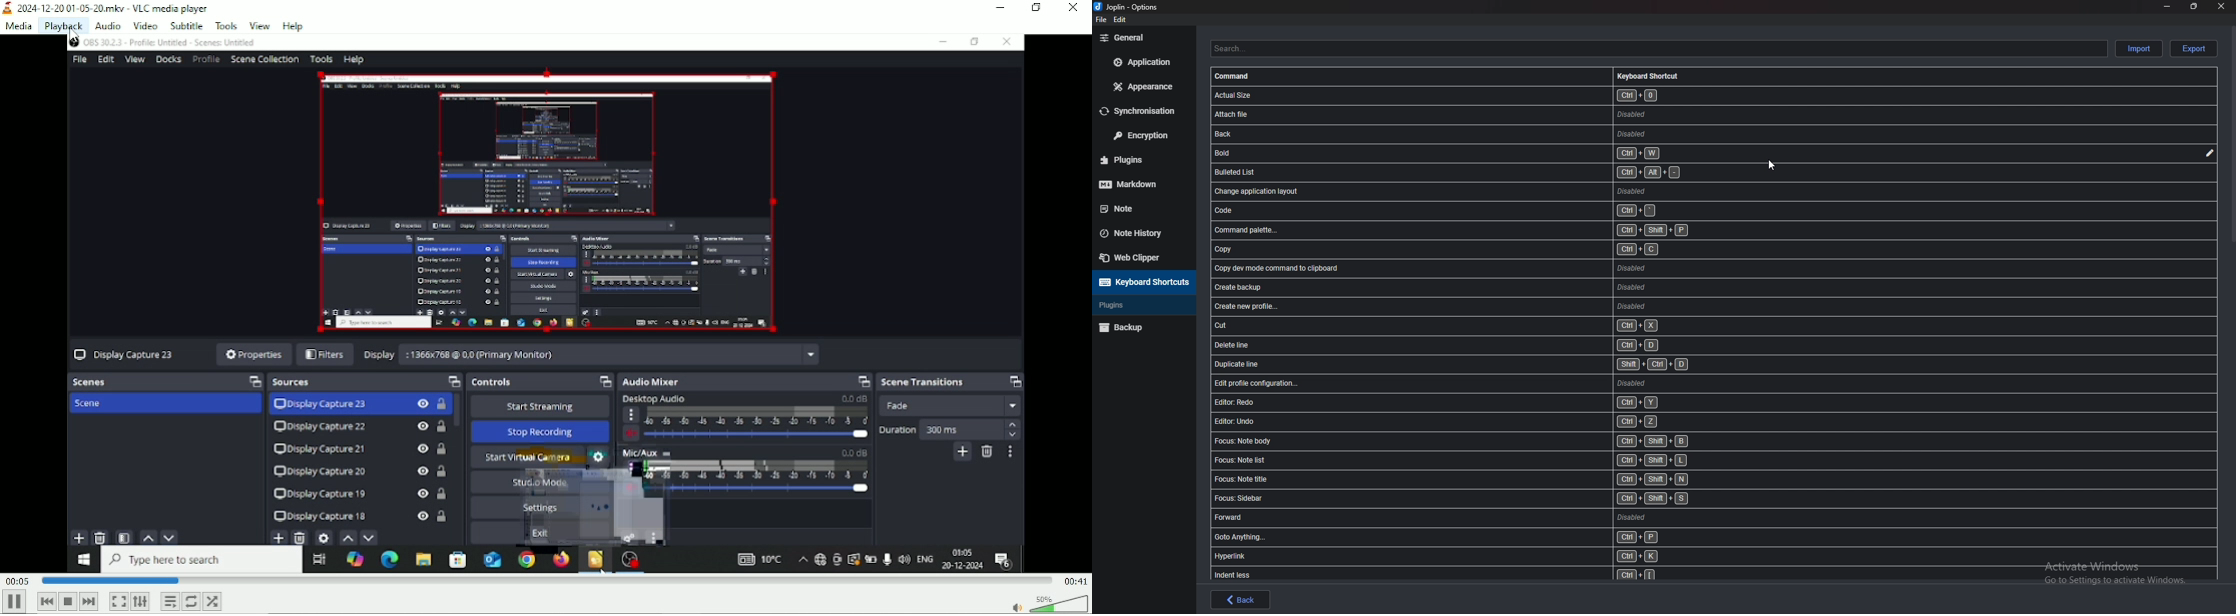 Image resolution: width=2240 pixels, height=616 pixels. I want to click on shortcut, so click(1450, 135).